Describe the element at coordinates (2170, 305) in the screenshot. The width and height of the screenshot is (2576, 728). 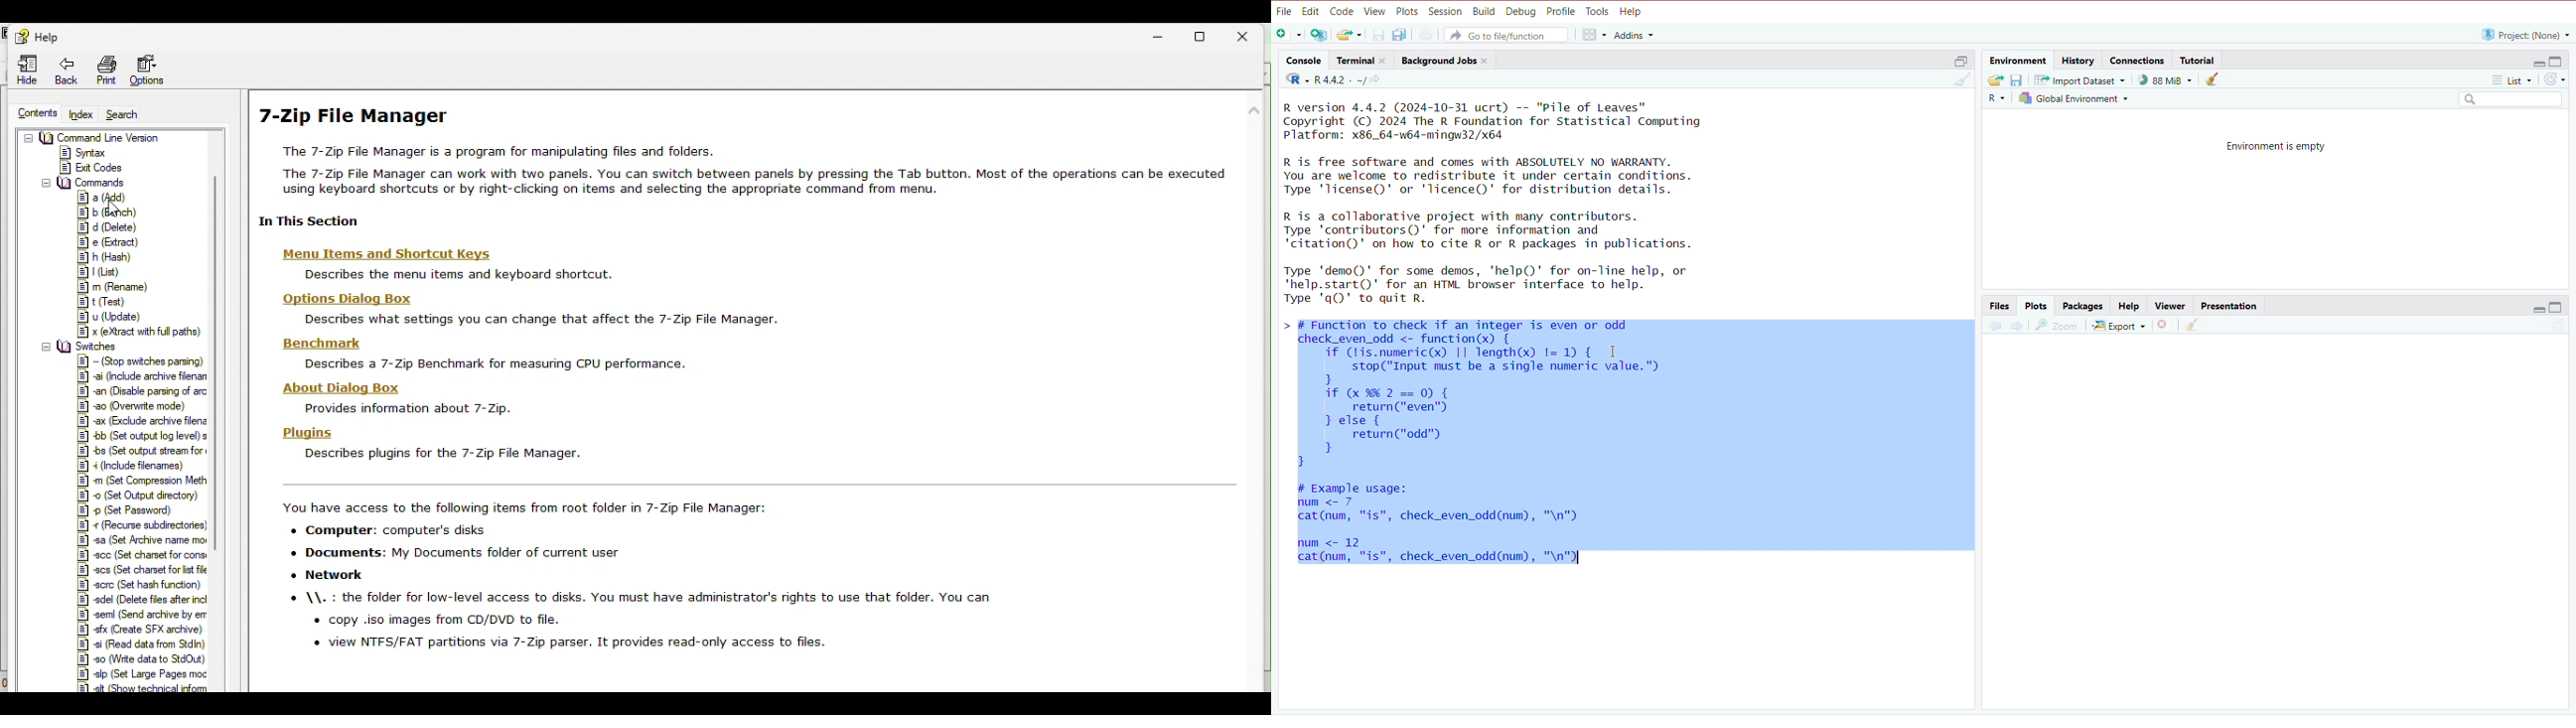
I see `view` at that location.